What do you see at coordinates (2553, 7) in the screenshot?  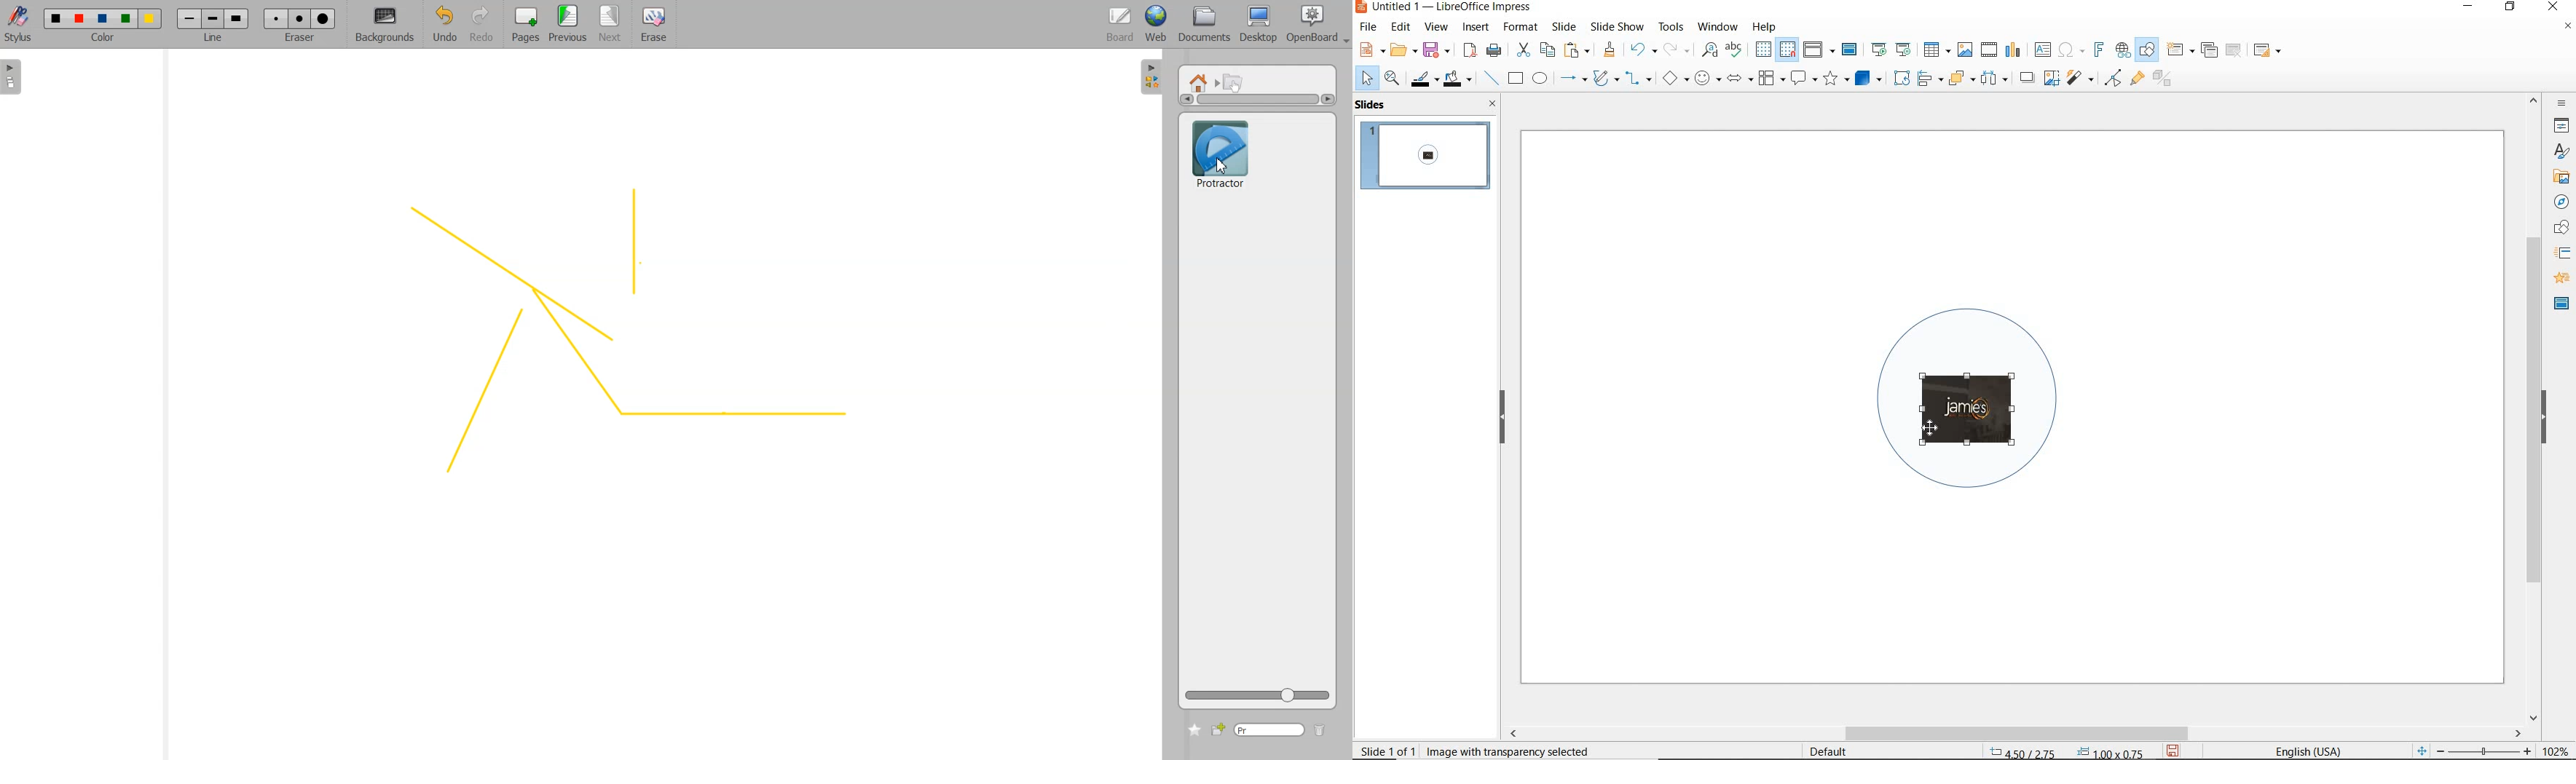 I see `close` at bounding box center [2553, 7].